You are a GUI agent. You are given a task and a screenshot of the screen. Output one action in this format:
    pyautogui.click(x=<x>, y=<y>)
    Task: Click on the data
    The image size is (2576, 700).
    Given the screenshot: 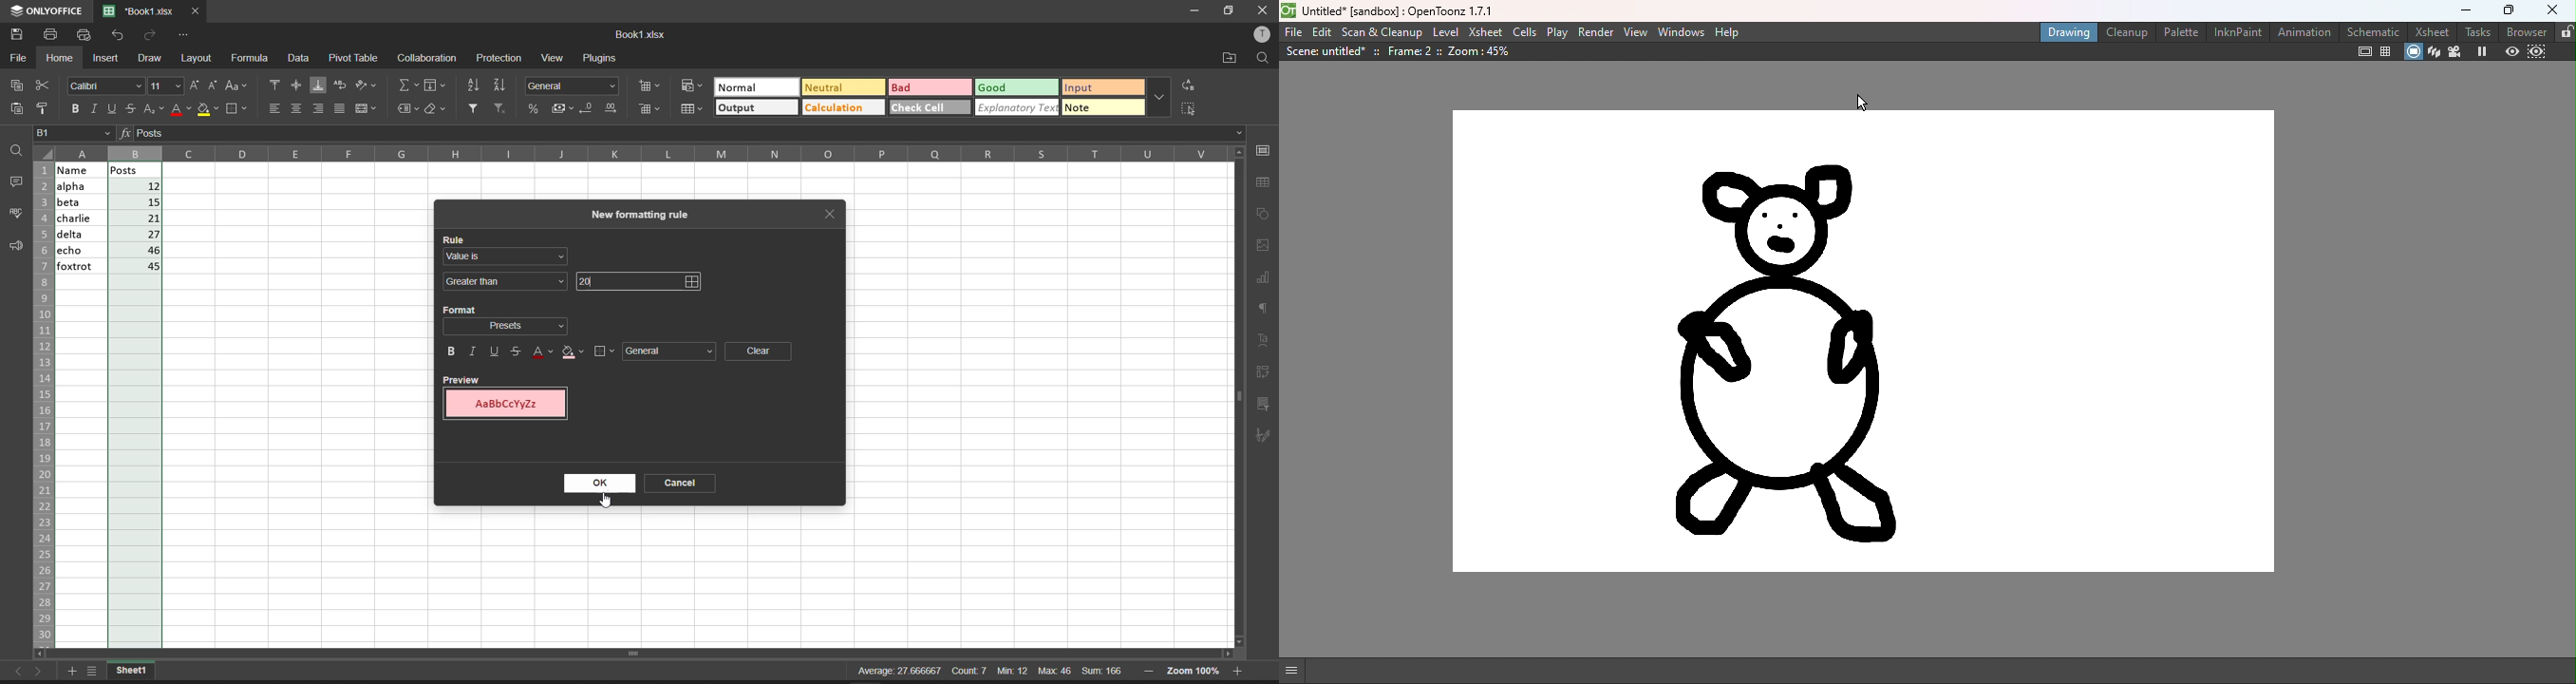 What is the action you would take?
    pyautogui.click(x=301, y=59)
    